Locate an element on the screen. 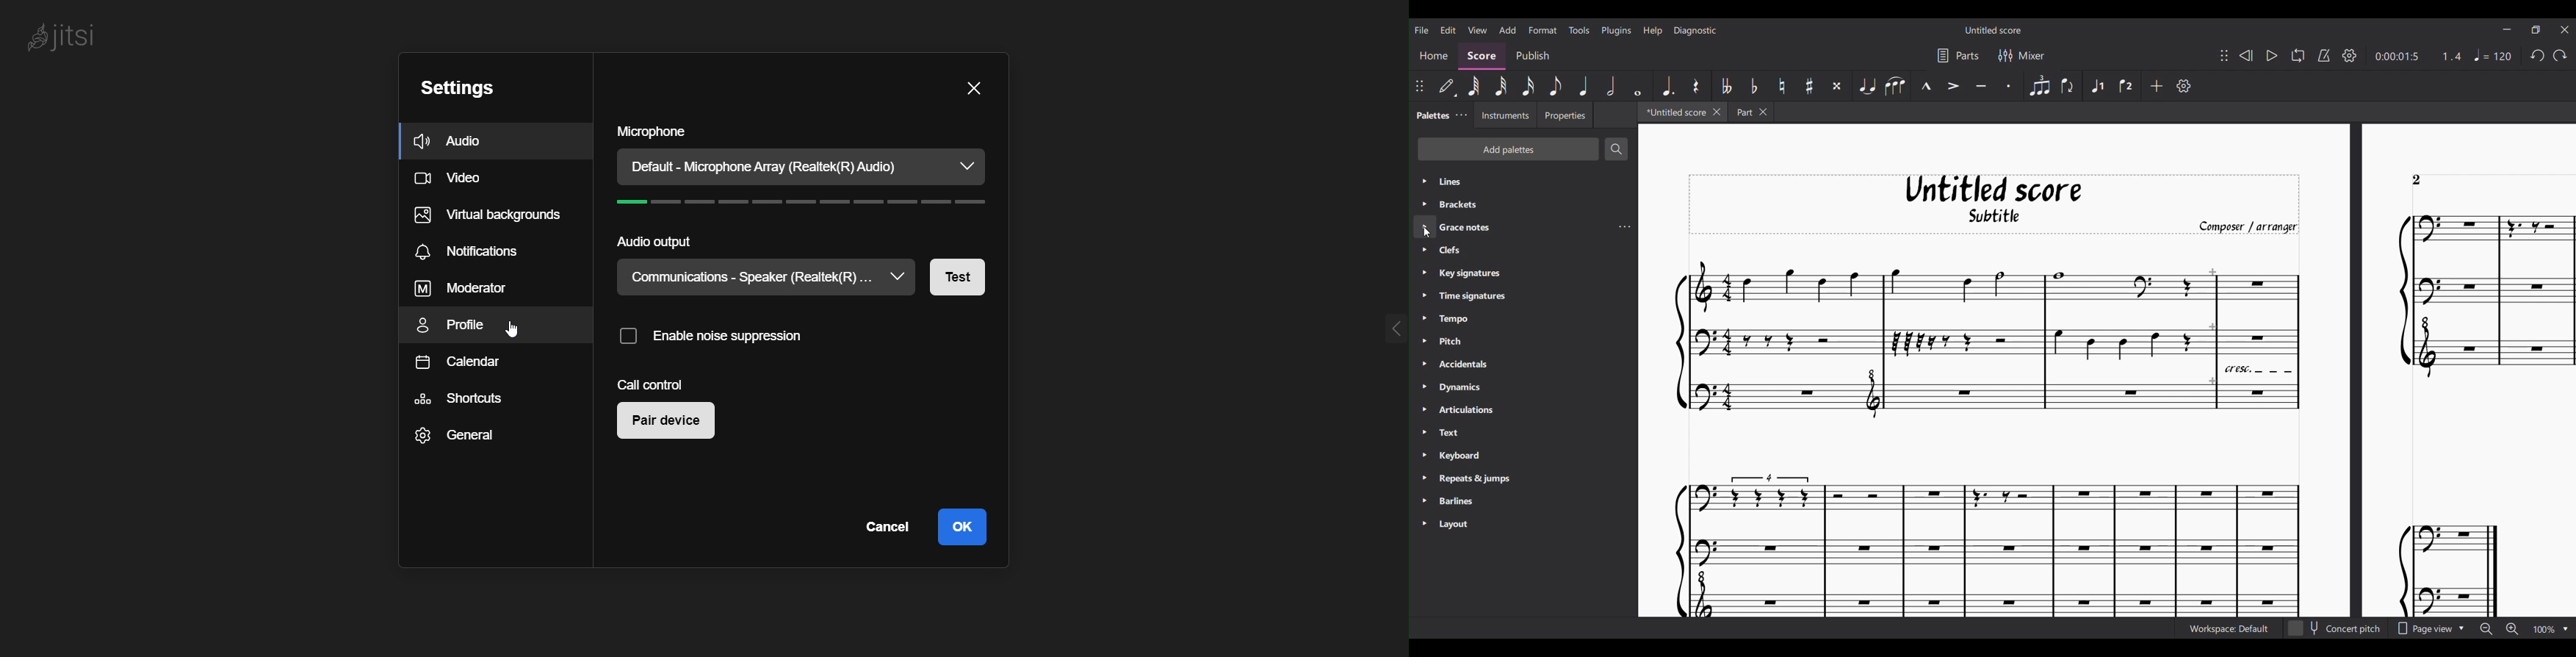 The image size is (2576, 672). Playback settings is located at coordinates (2349, 55).